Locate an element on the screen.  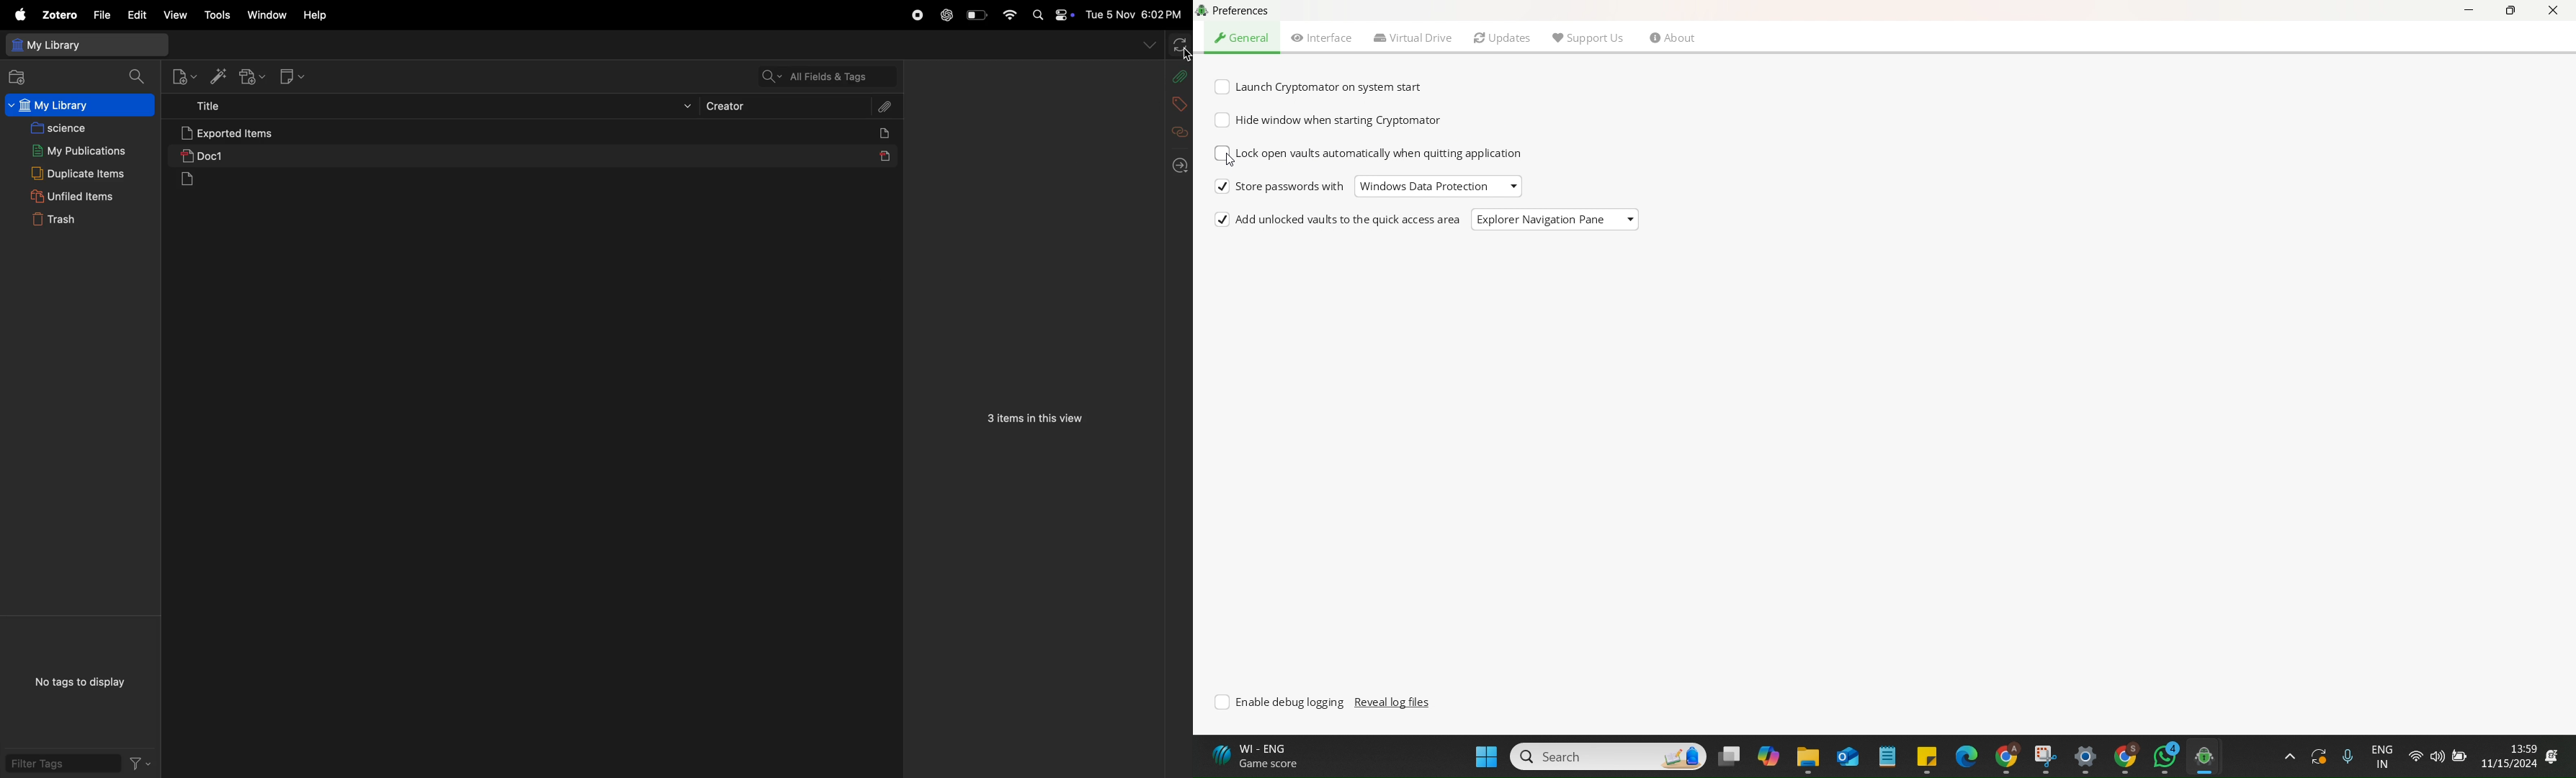
my publications is located at coordinates (73, 149).